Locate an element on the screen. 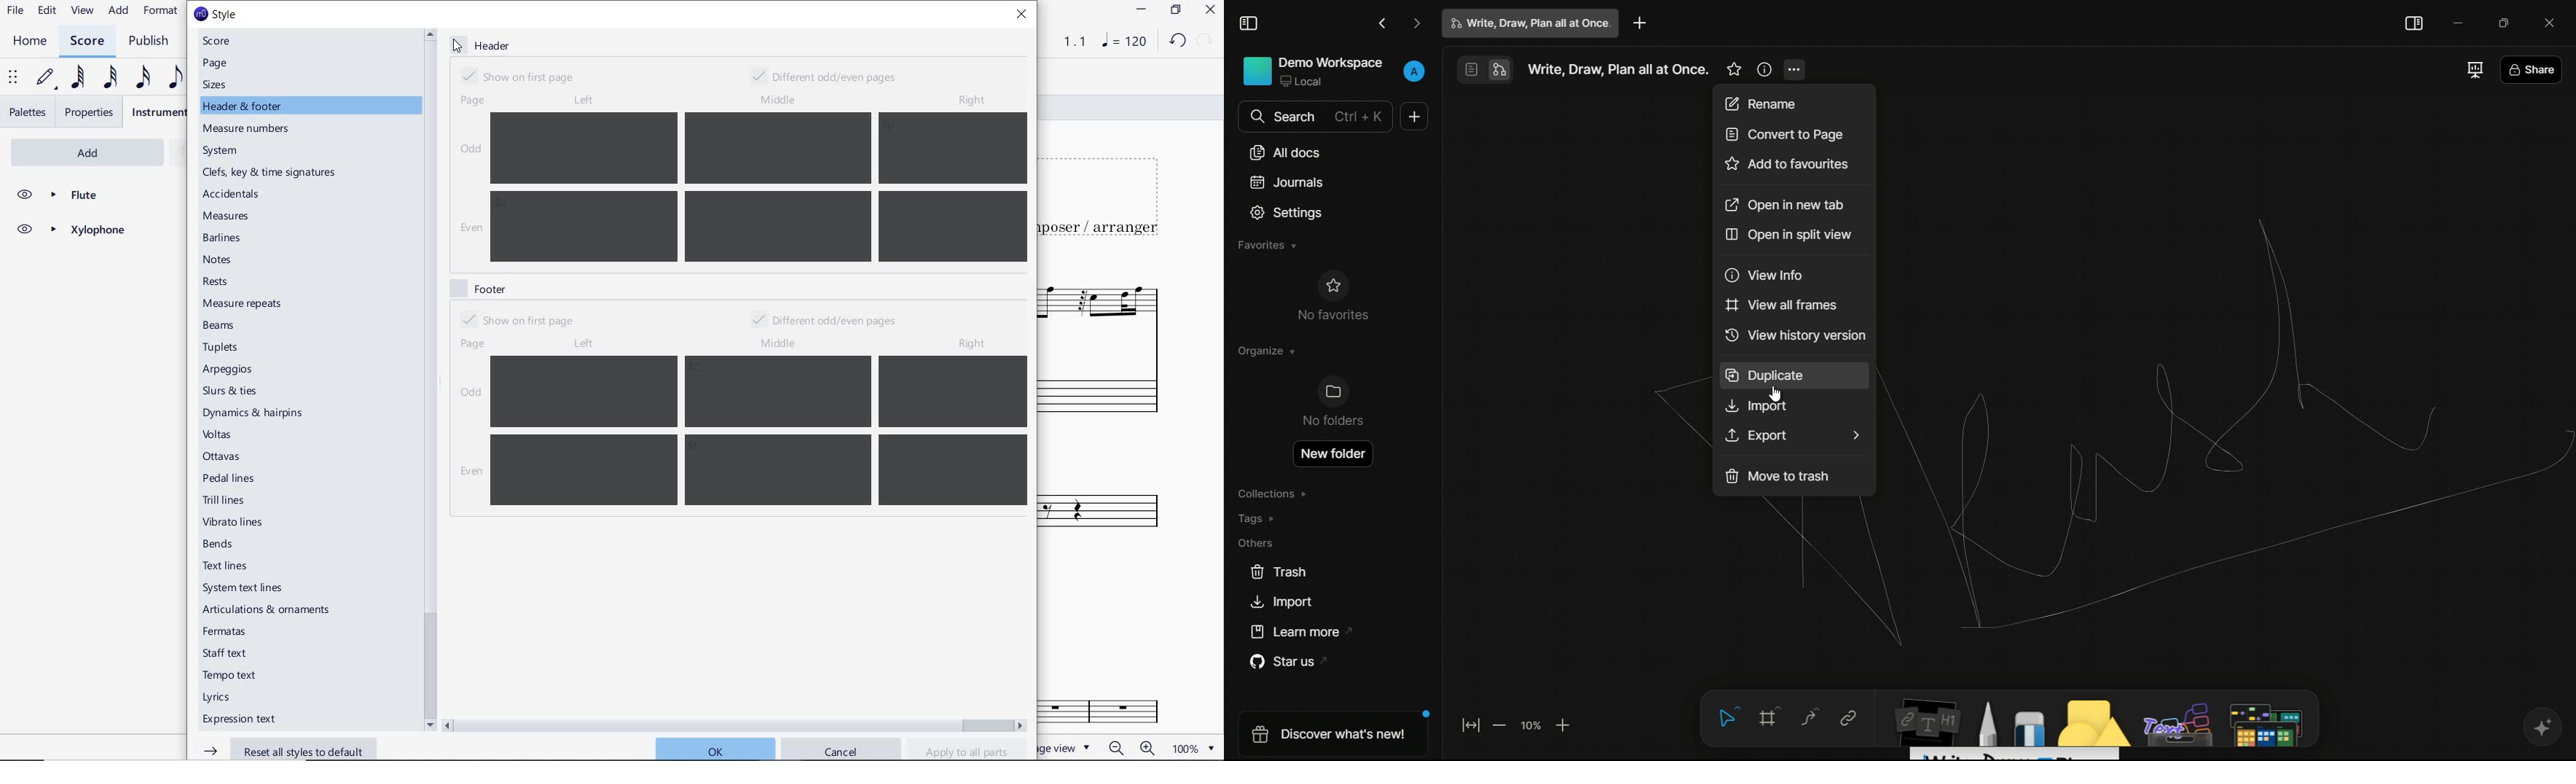 The height and width of the screenshot is (784, 2576). system text lines is located at coordinates (244, 588).